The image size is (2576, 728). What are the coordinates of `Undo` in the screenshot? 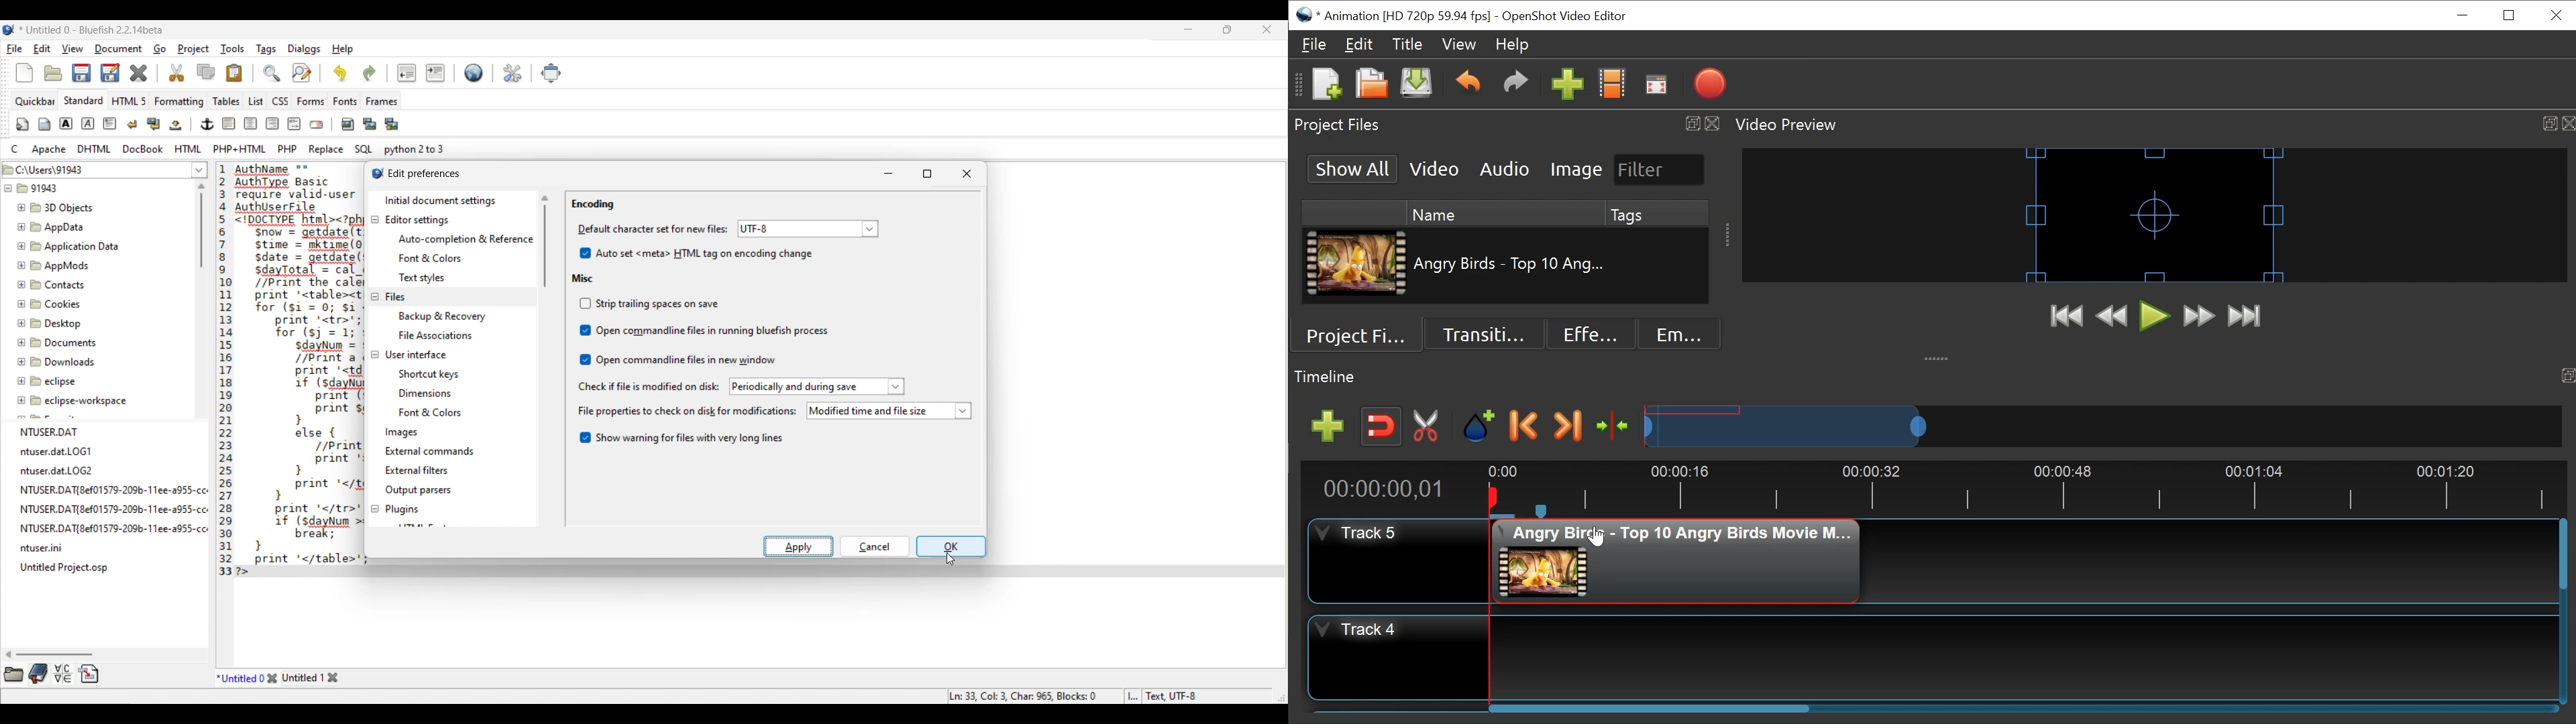 It's located at (1470, 86).